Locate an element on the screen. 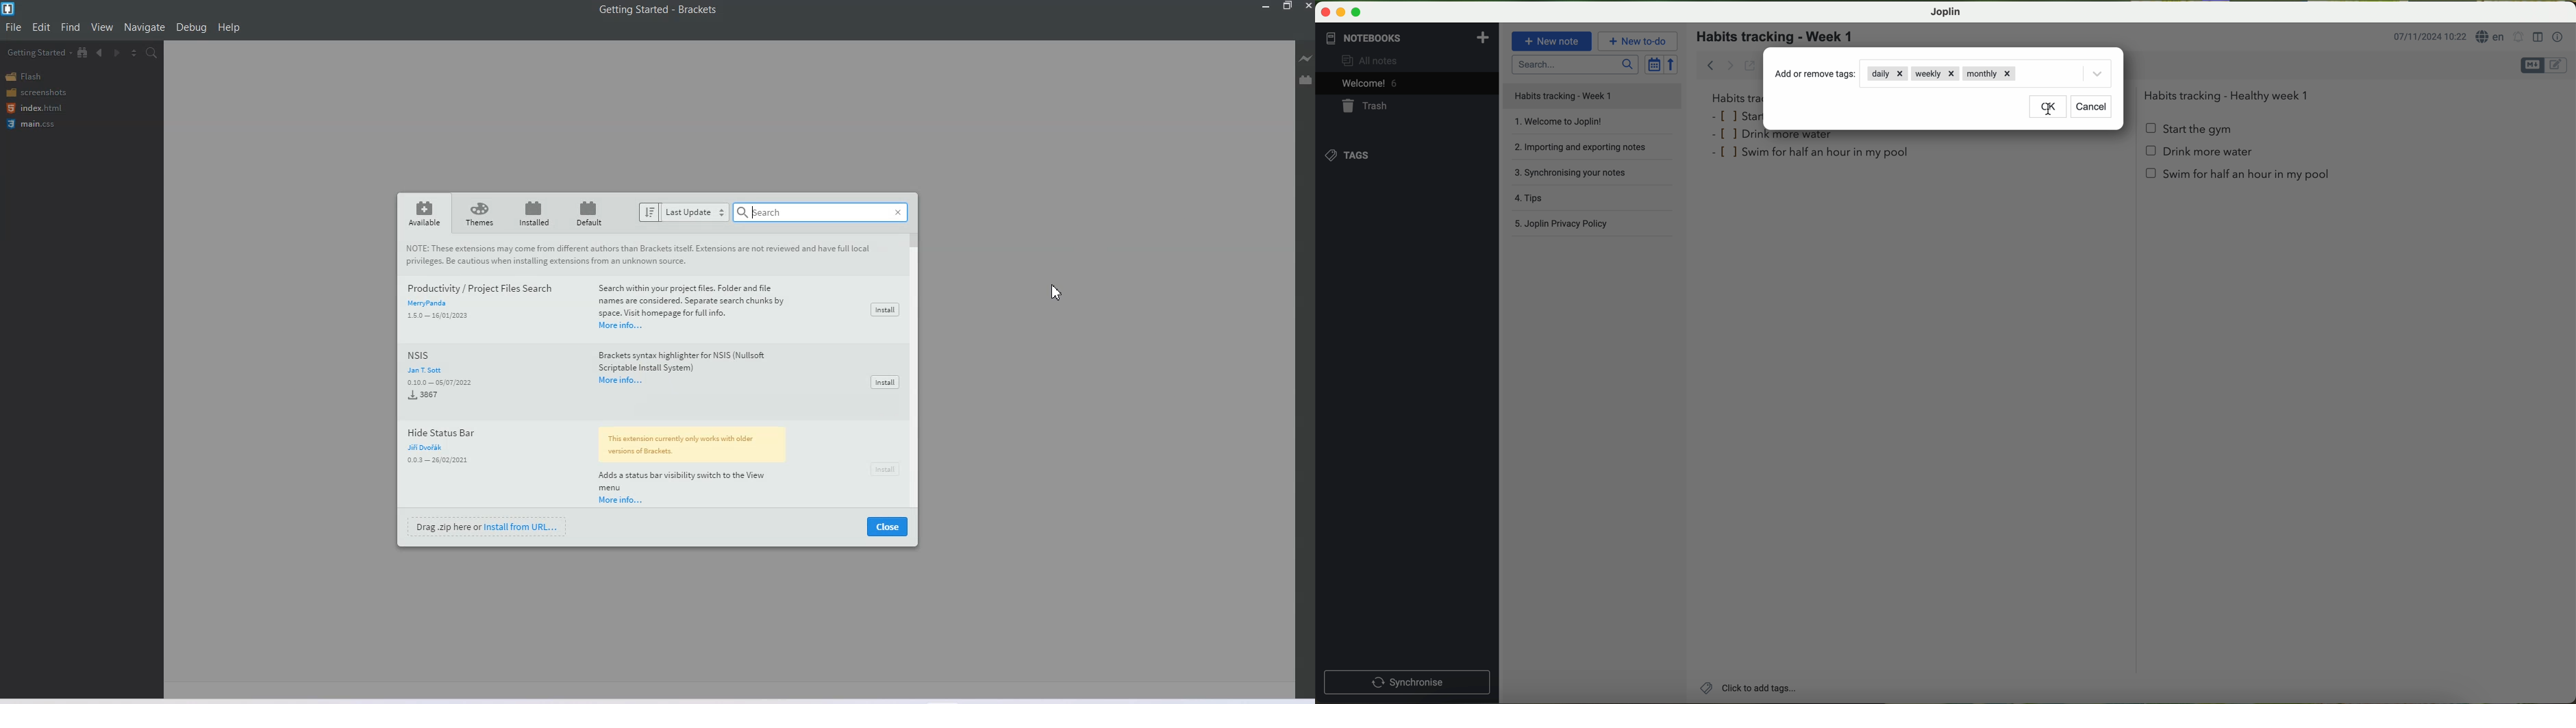  Find is located at coordinates (71, 26).